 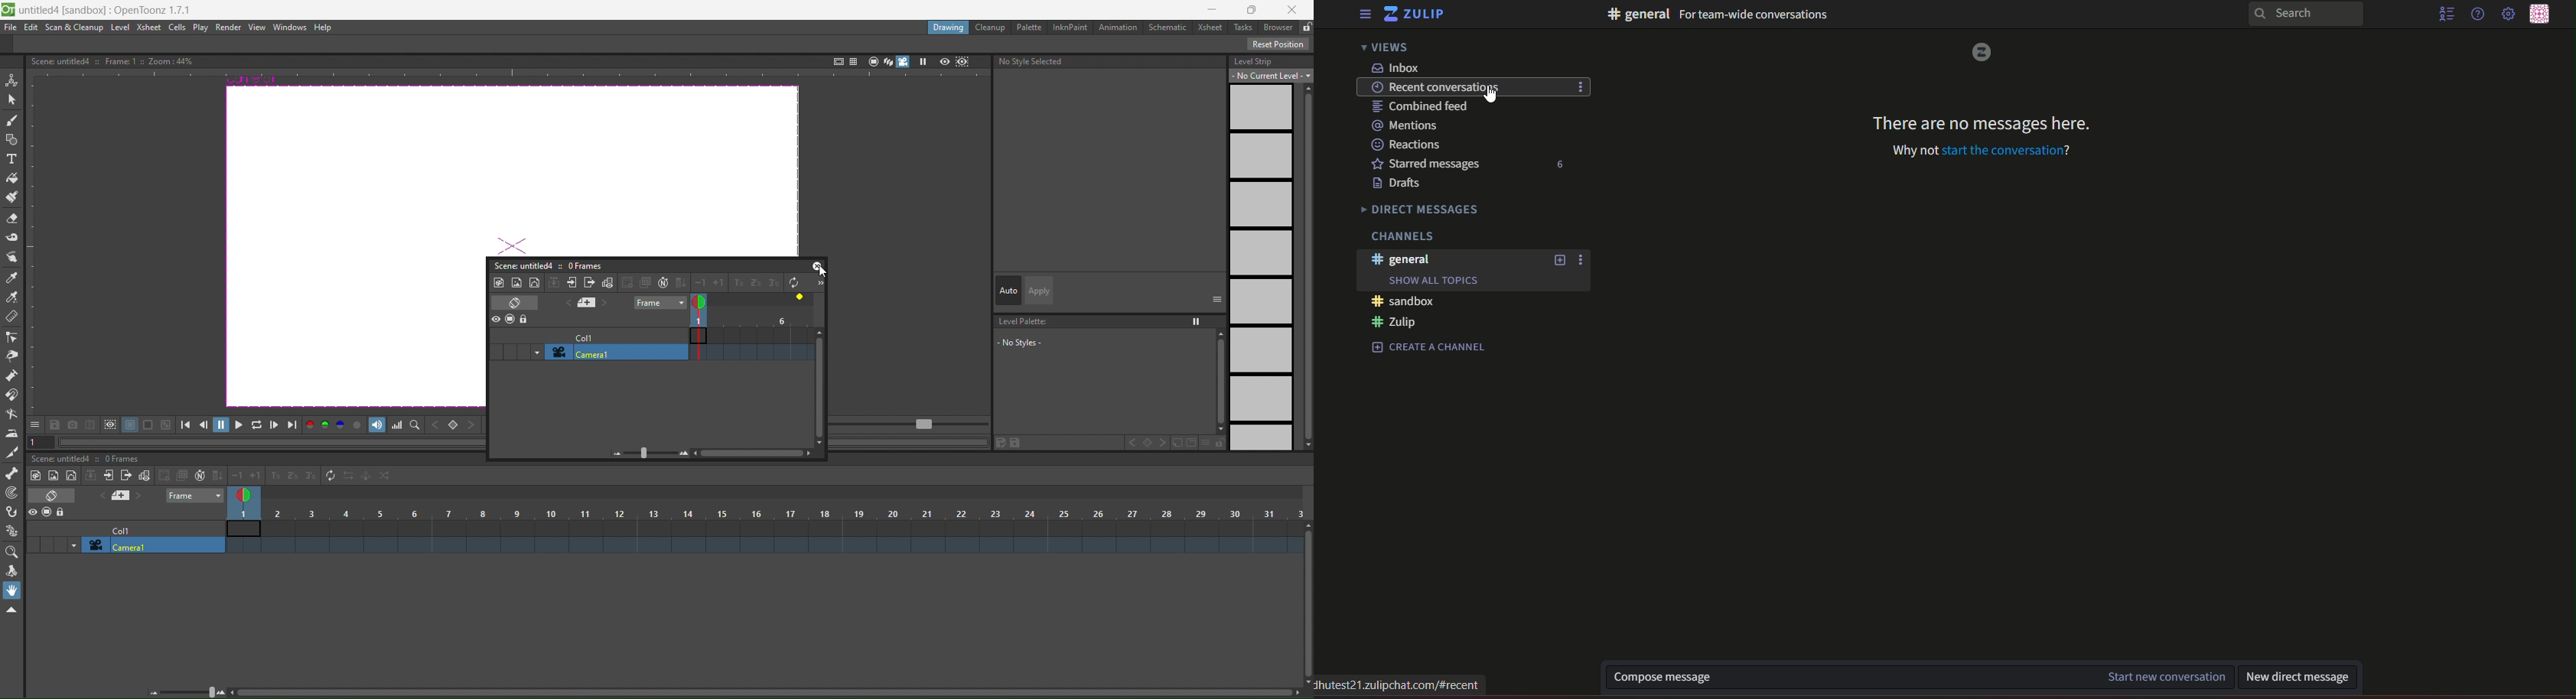 What do you see at coordinates (666, 453) in the screenshot?
I see `zoom` at bounding box center [666, 453].